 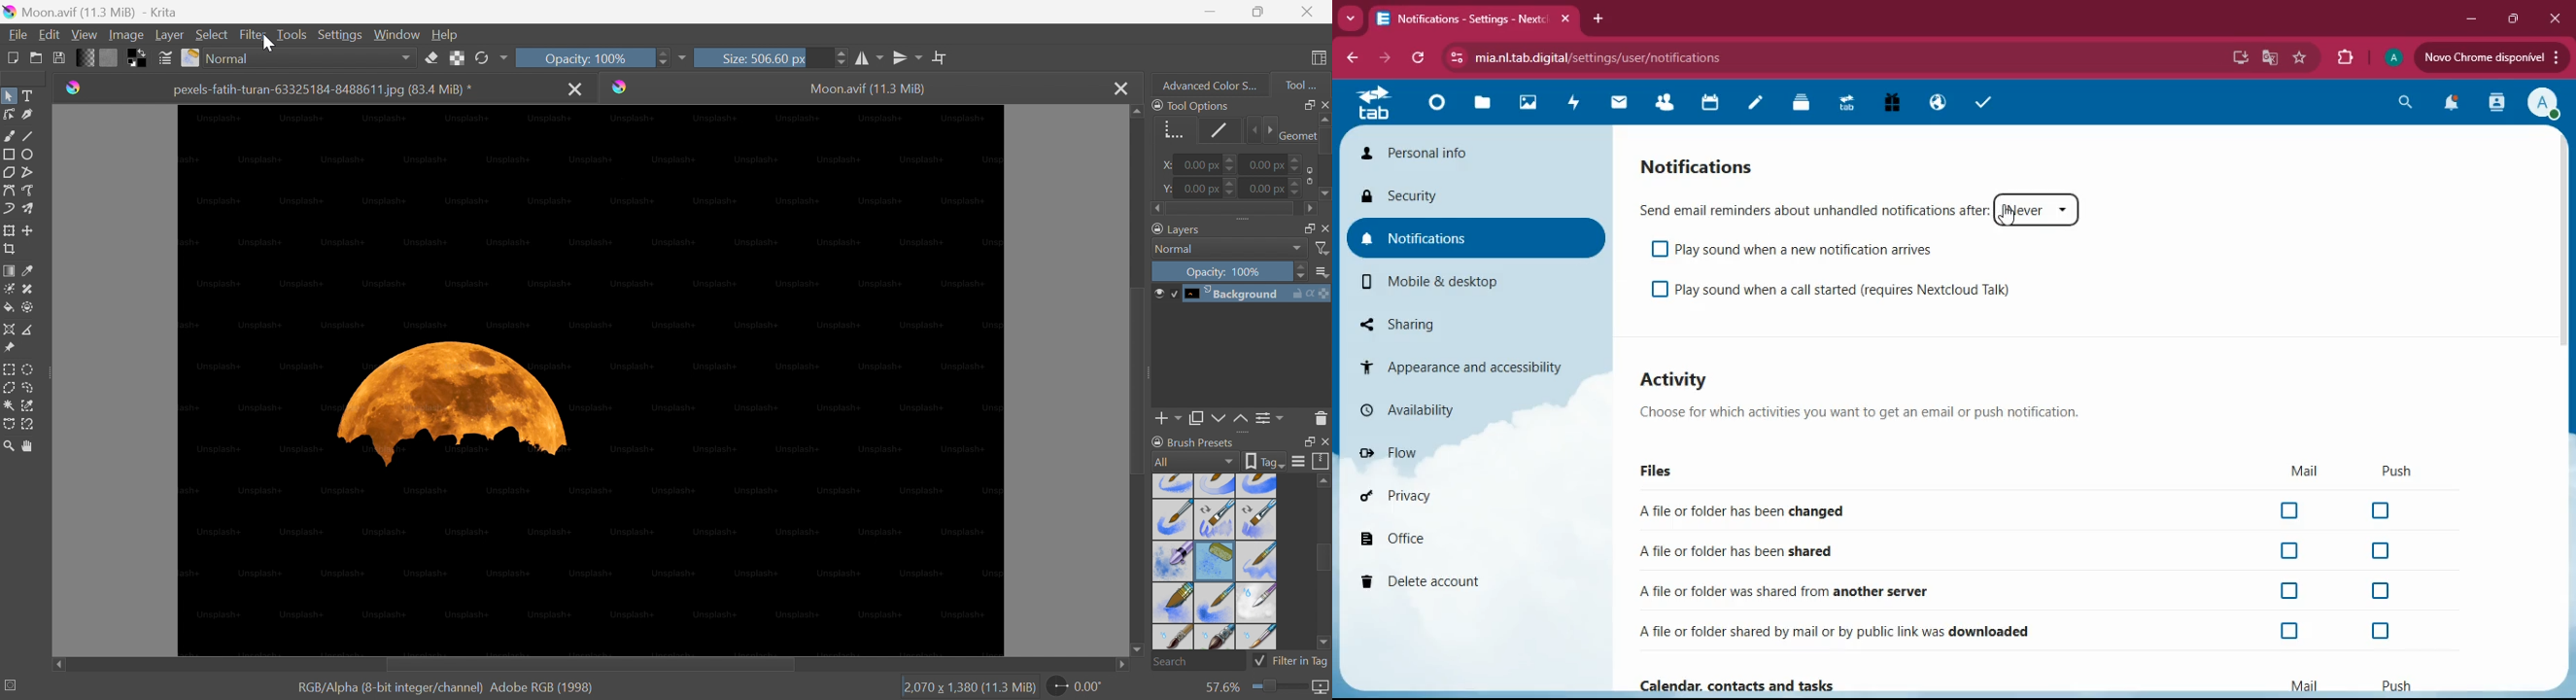 What do you see at coordinates (169, 36) in the screenshot?
I see `Layer` at bounding box center [169, 36].